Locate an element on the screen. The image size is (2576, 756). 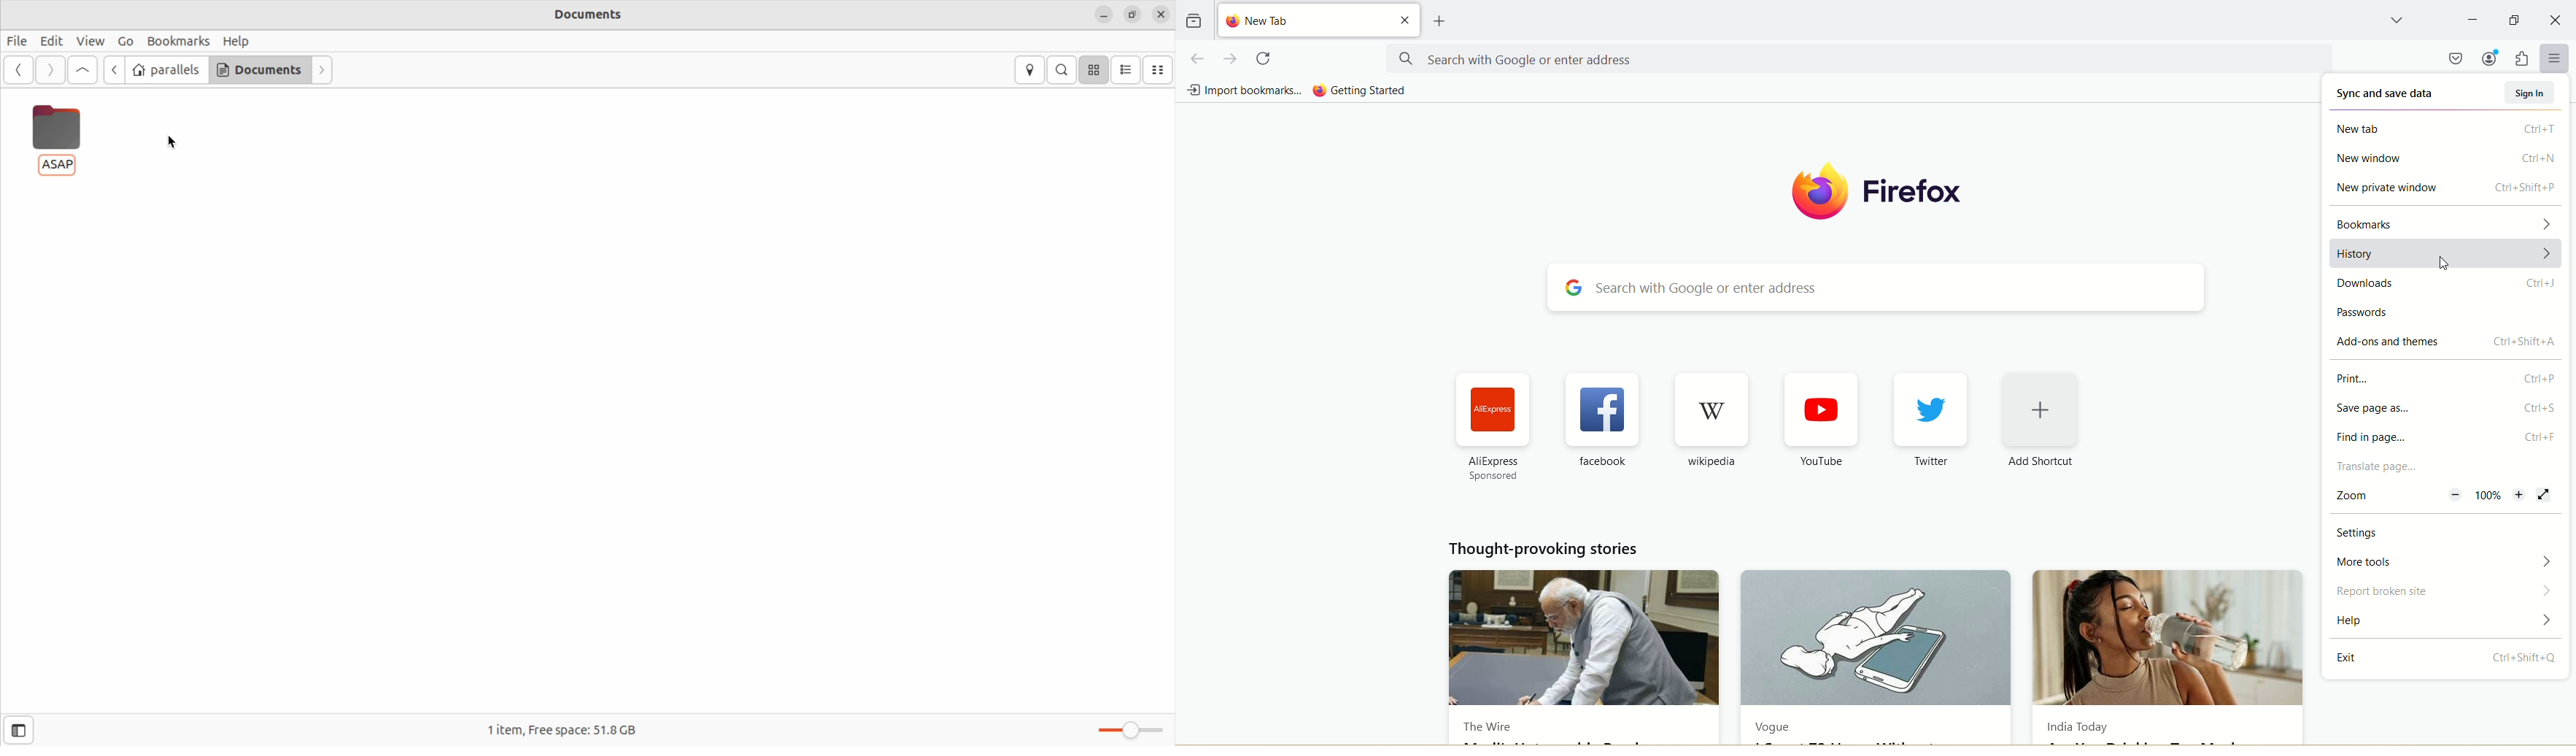
aliexpress is located at coordinates (1494, 412).